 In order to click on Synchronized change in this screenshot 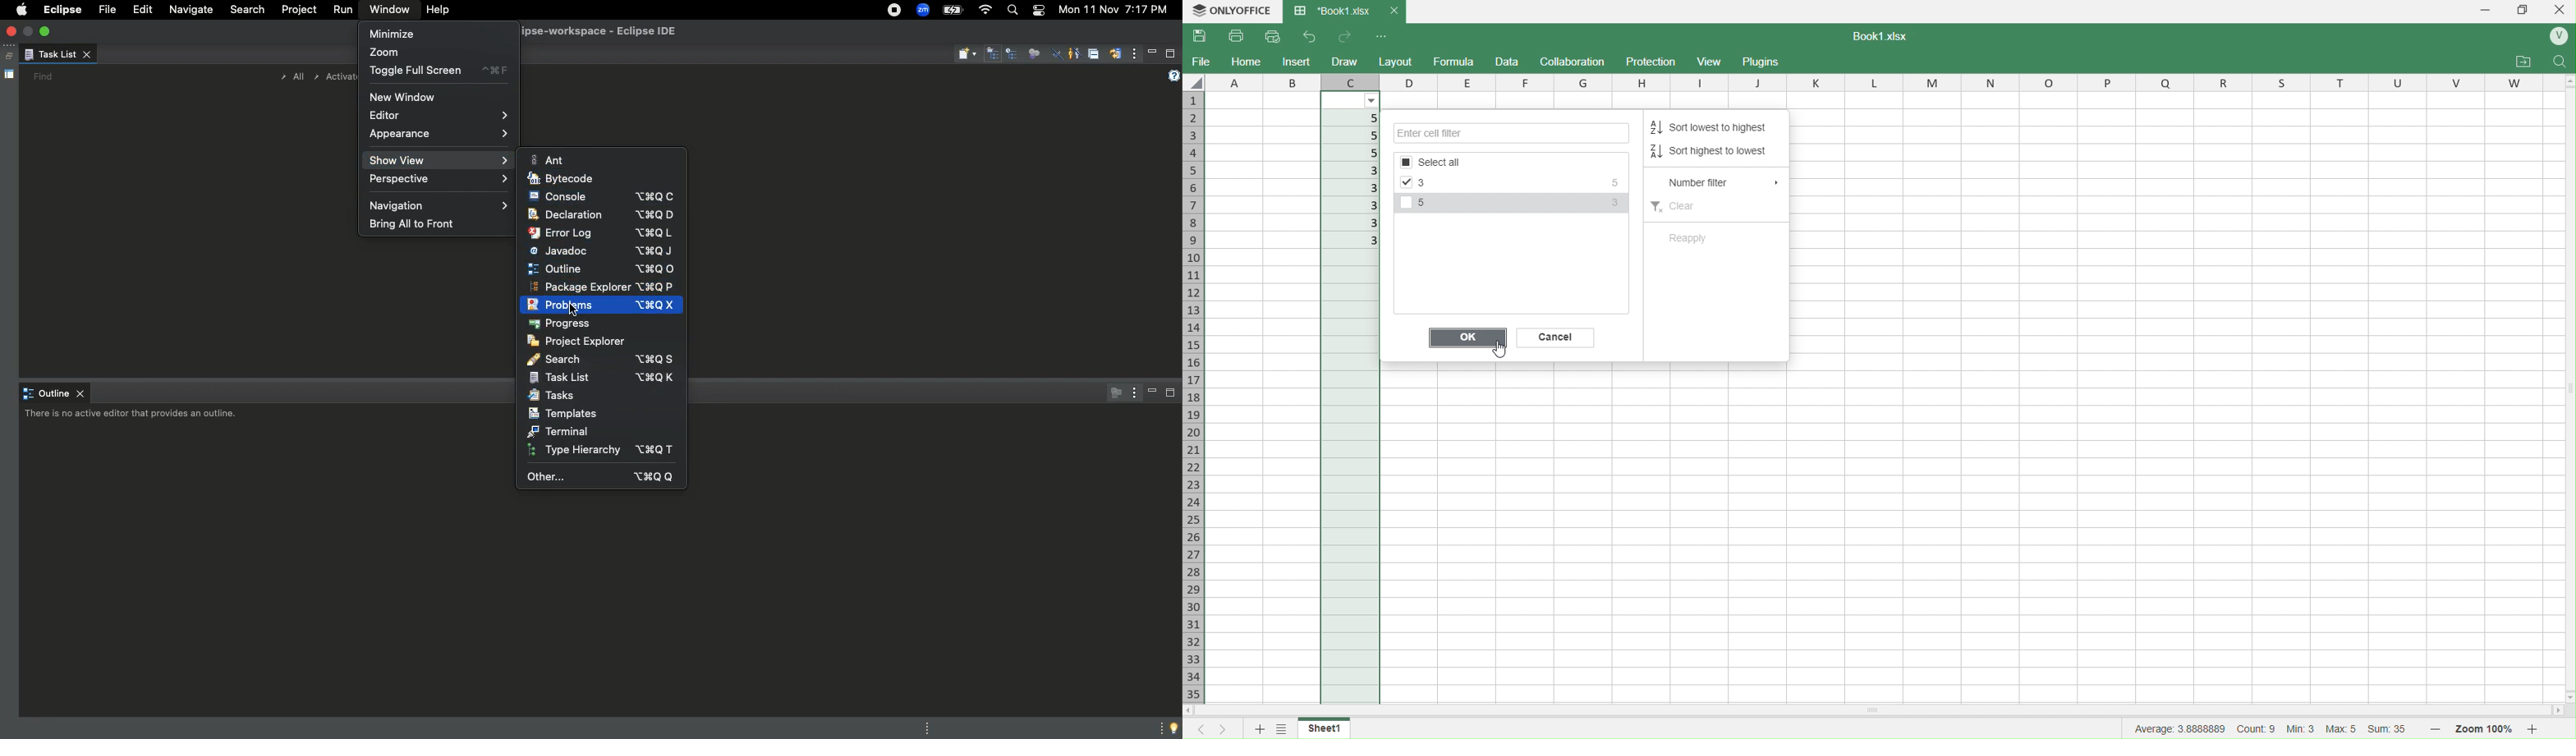, I will do `click(1115, 58)`.